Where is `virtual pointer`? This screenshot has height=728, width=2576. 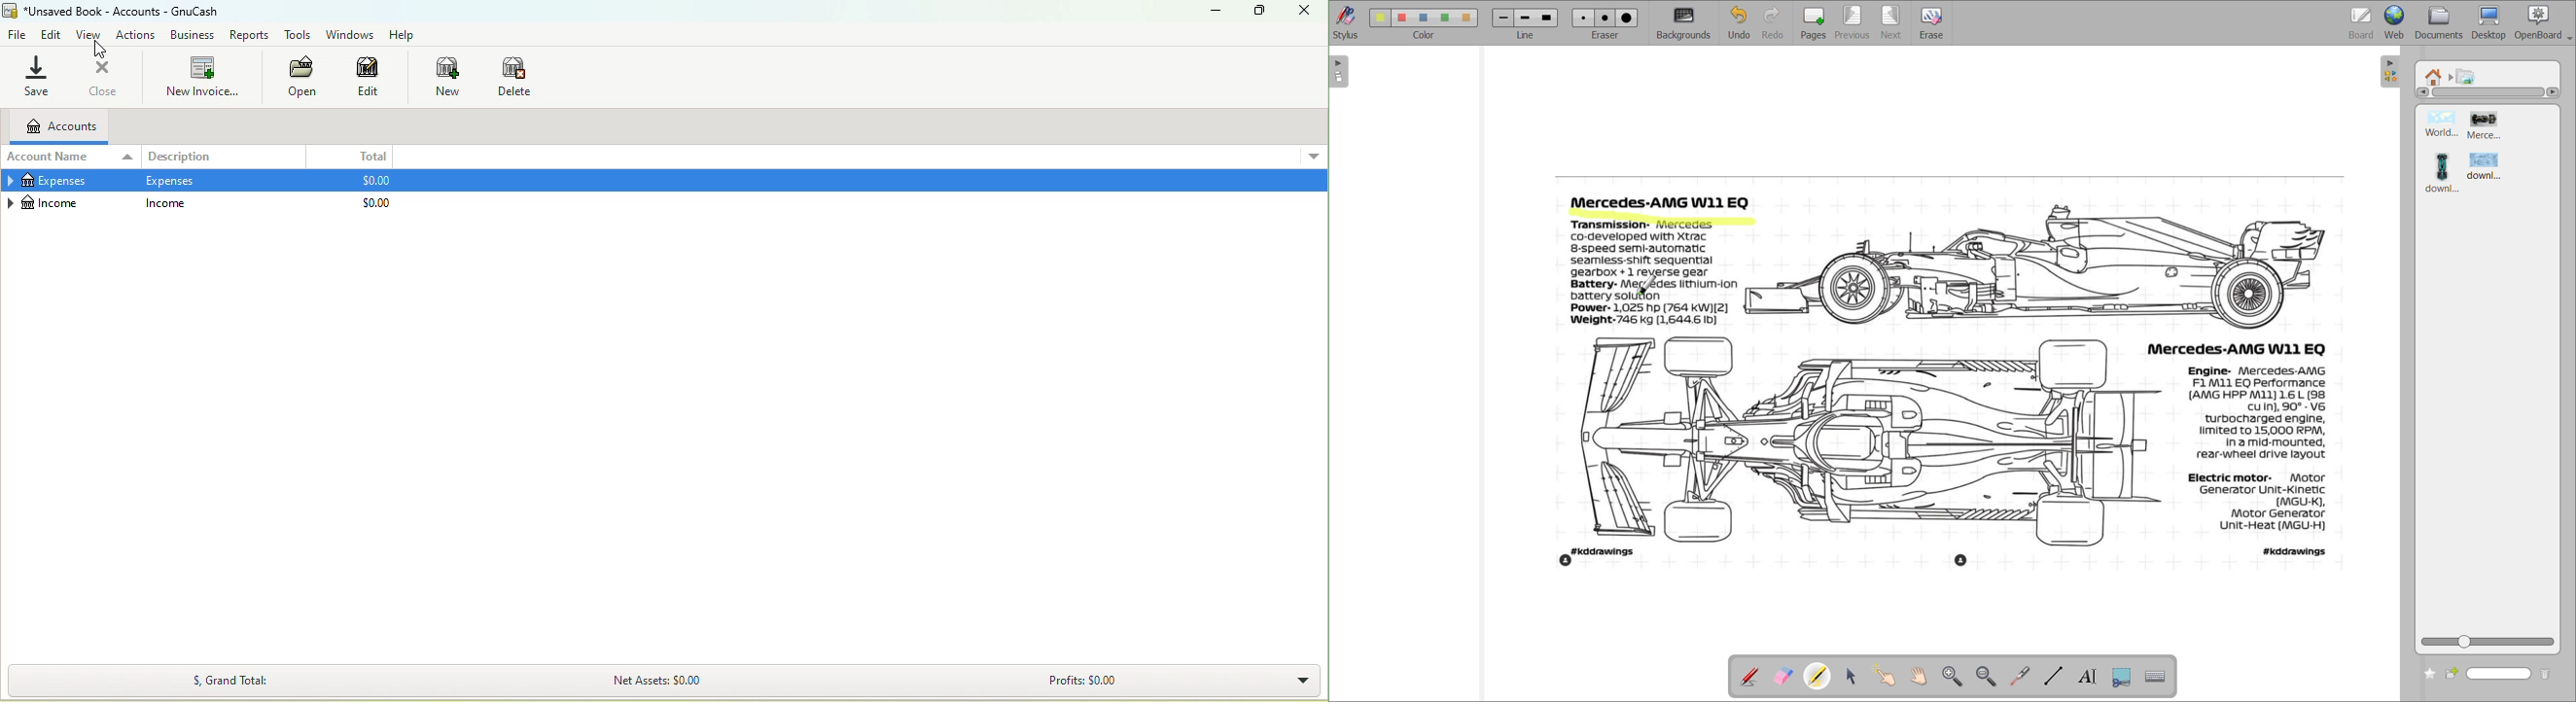 virtual pointer is located at coordinates (2021, 676).